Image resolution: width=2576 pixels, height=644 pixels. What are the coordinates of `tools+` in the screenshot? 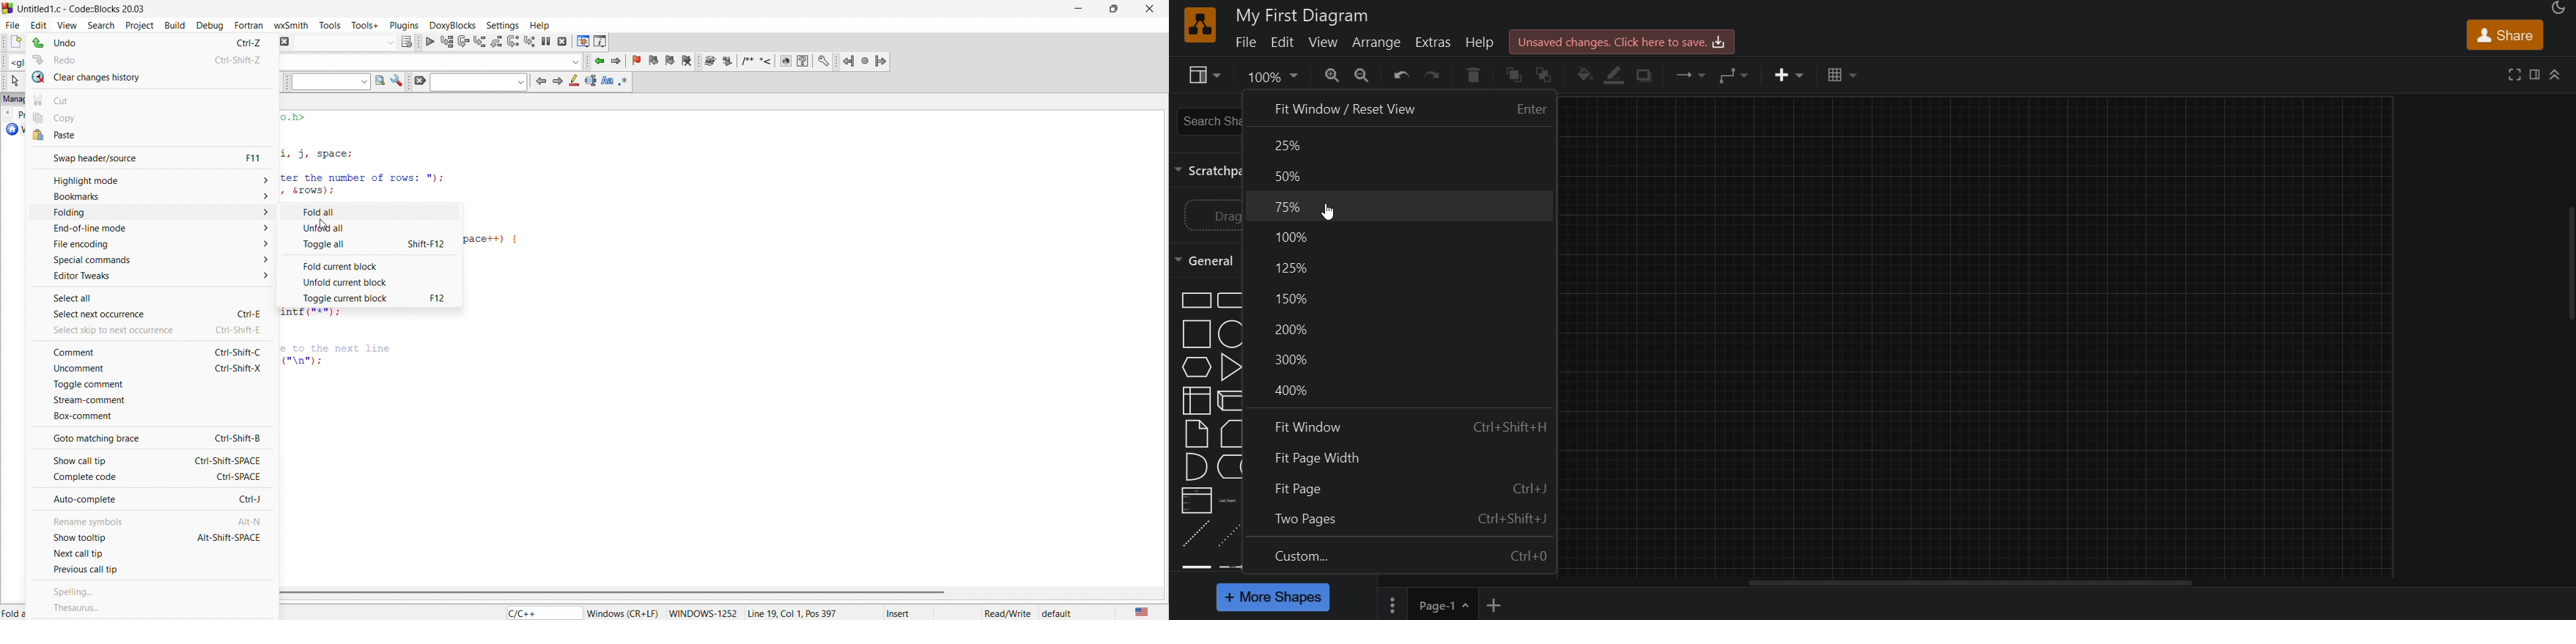 It's located at (365, 24).